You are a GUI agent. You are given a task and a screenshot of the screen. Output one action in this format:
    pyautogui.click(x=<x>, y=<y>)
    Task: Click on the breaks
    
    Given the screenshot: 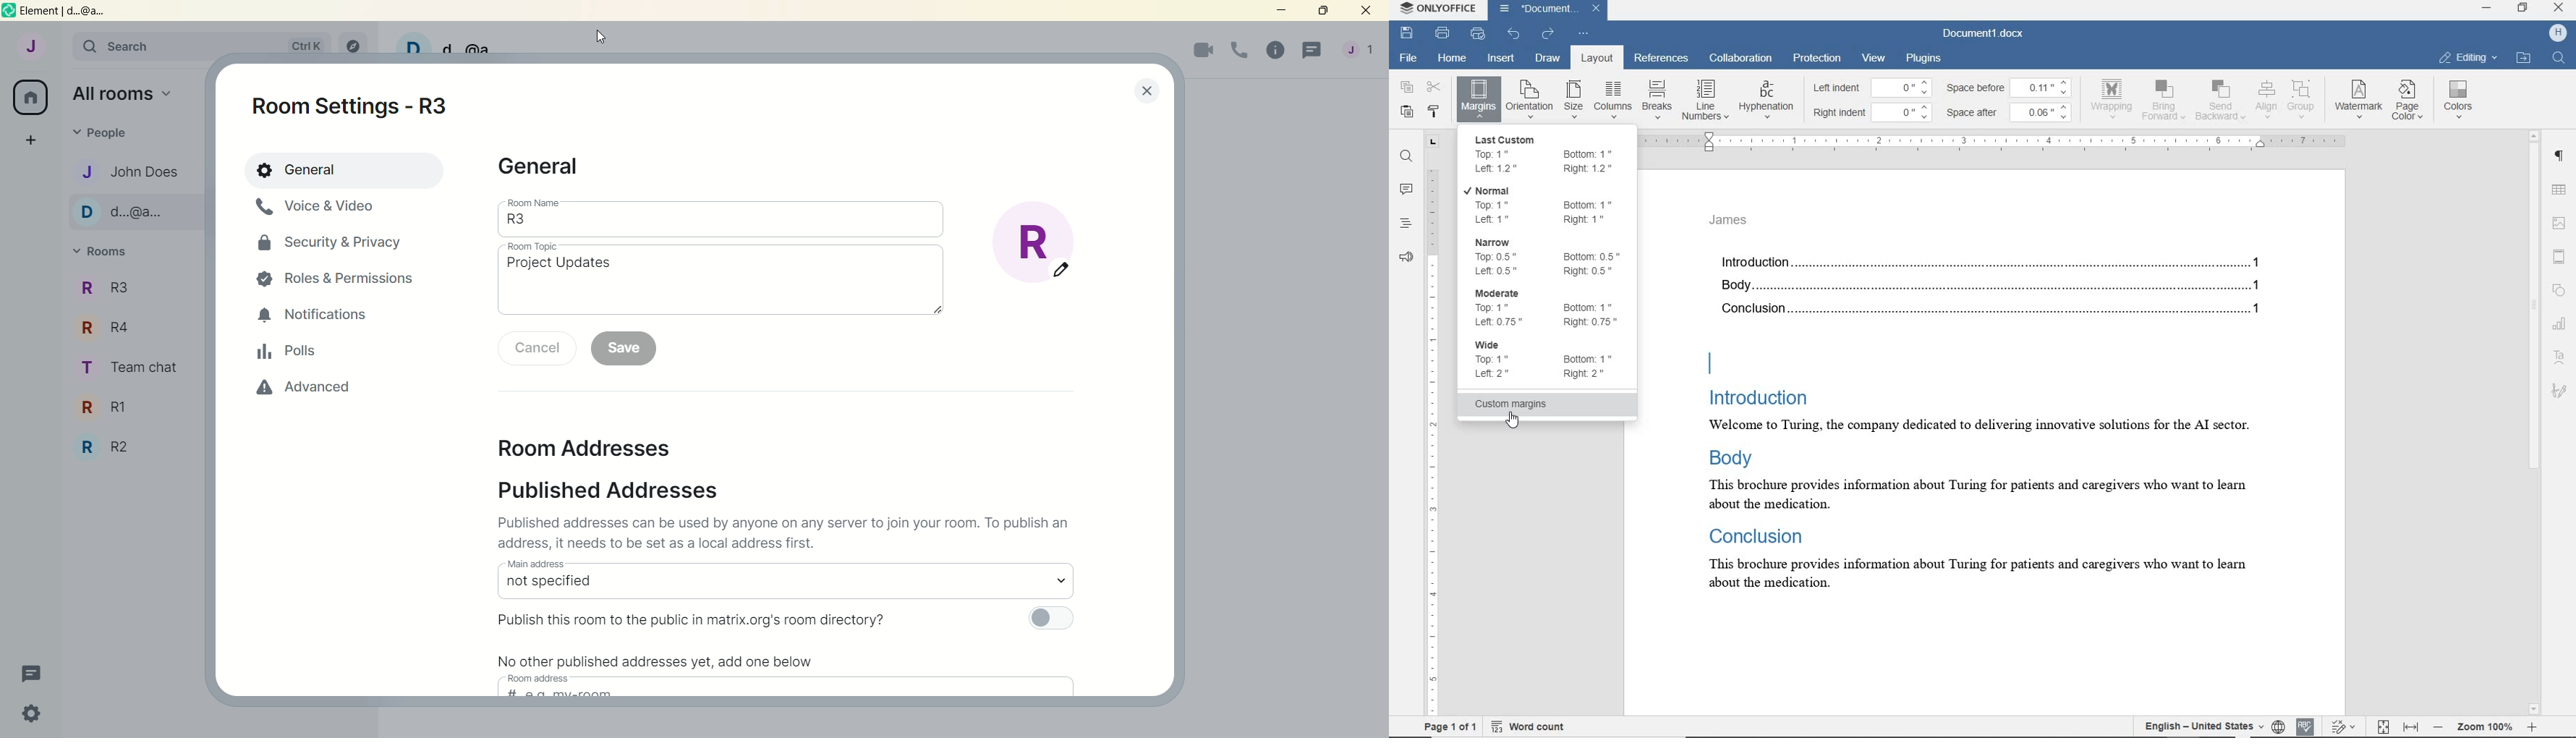 What is the action you would take?
    pyautogui.click(x=1655, y=100)
    